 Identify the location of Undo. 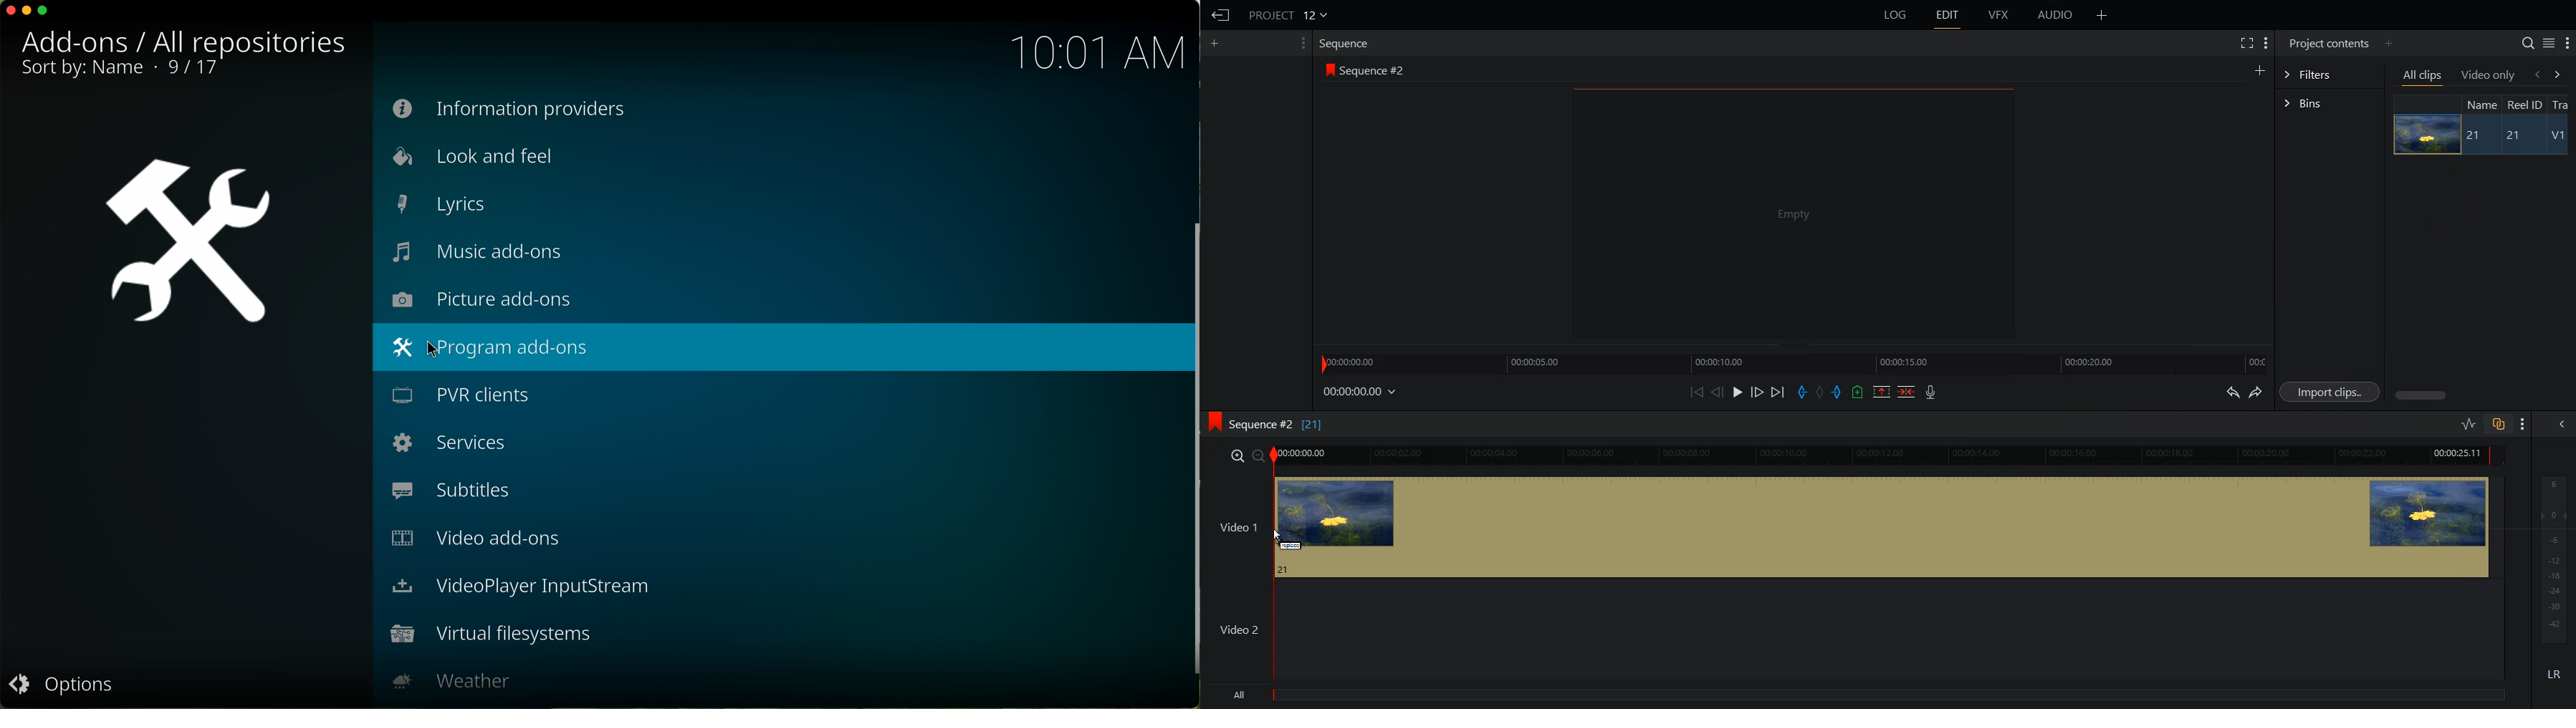
(2231, 391).